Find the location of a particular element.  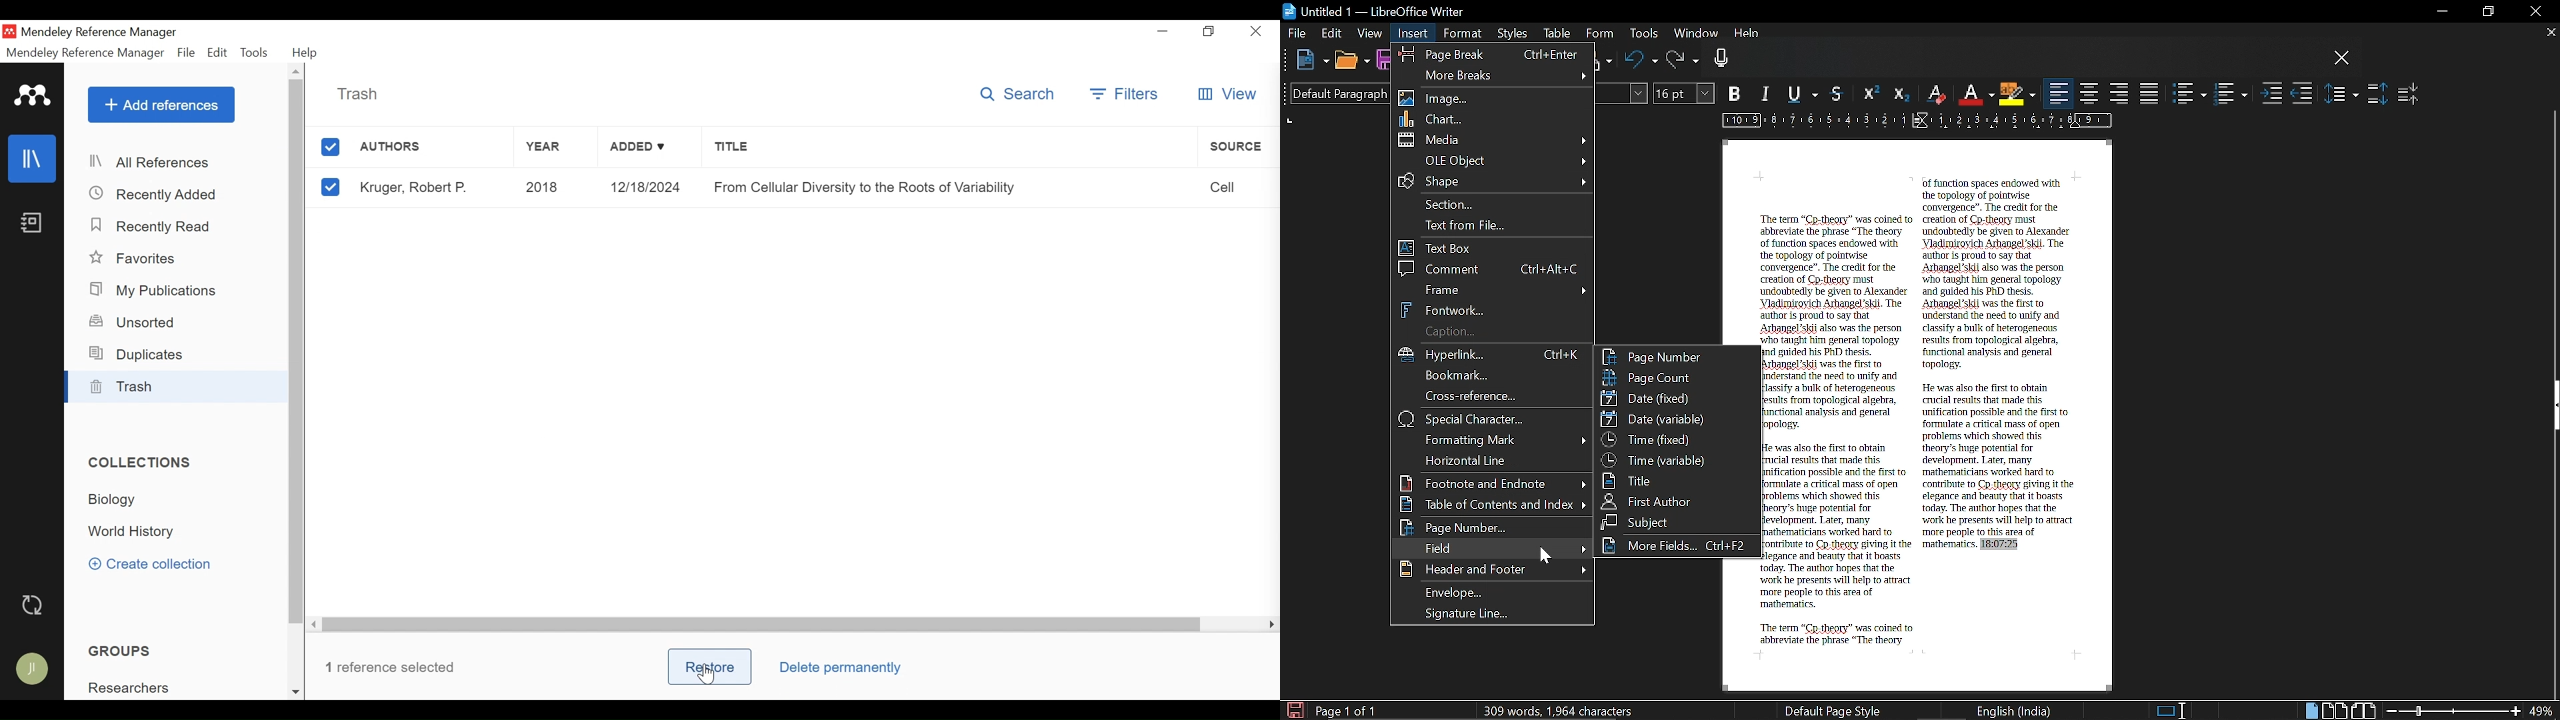

BOld is located at coordinates (1737, 93).